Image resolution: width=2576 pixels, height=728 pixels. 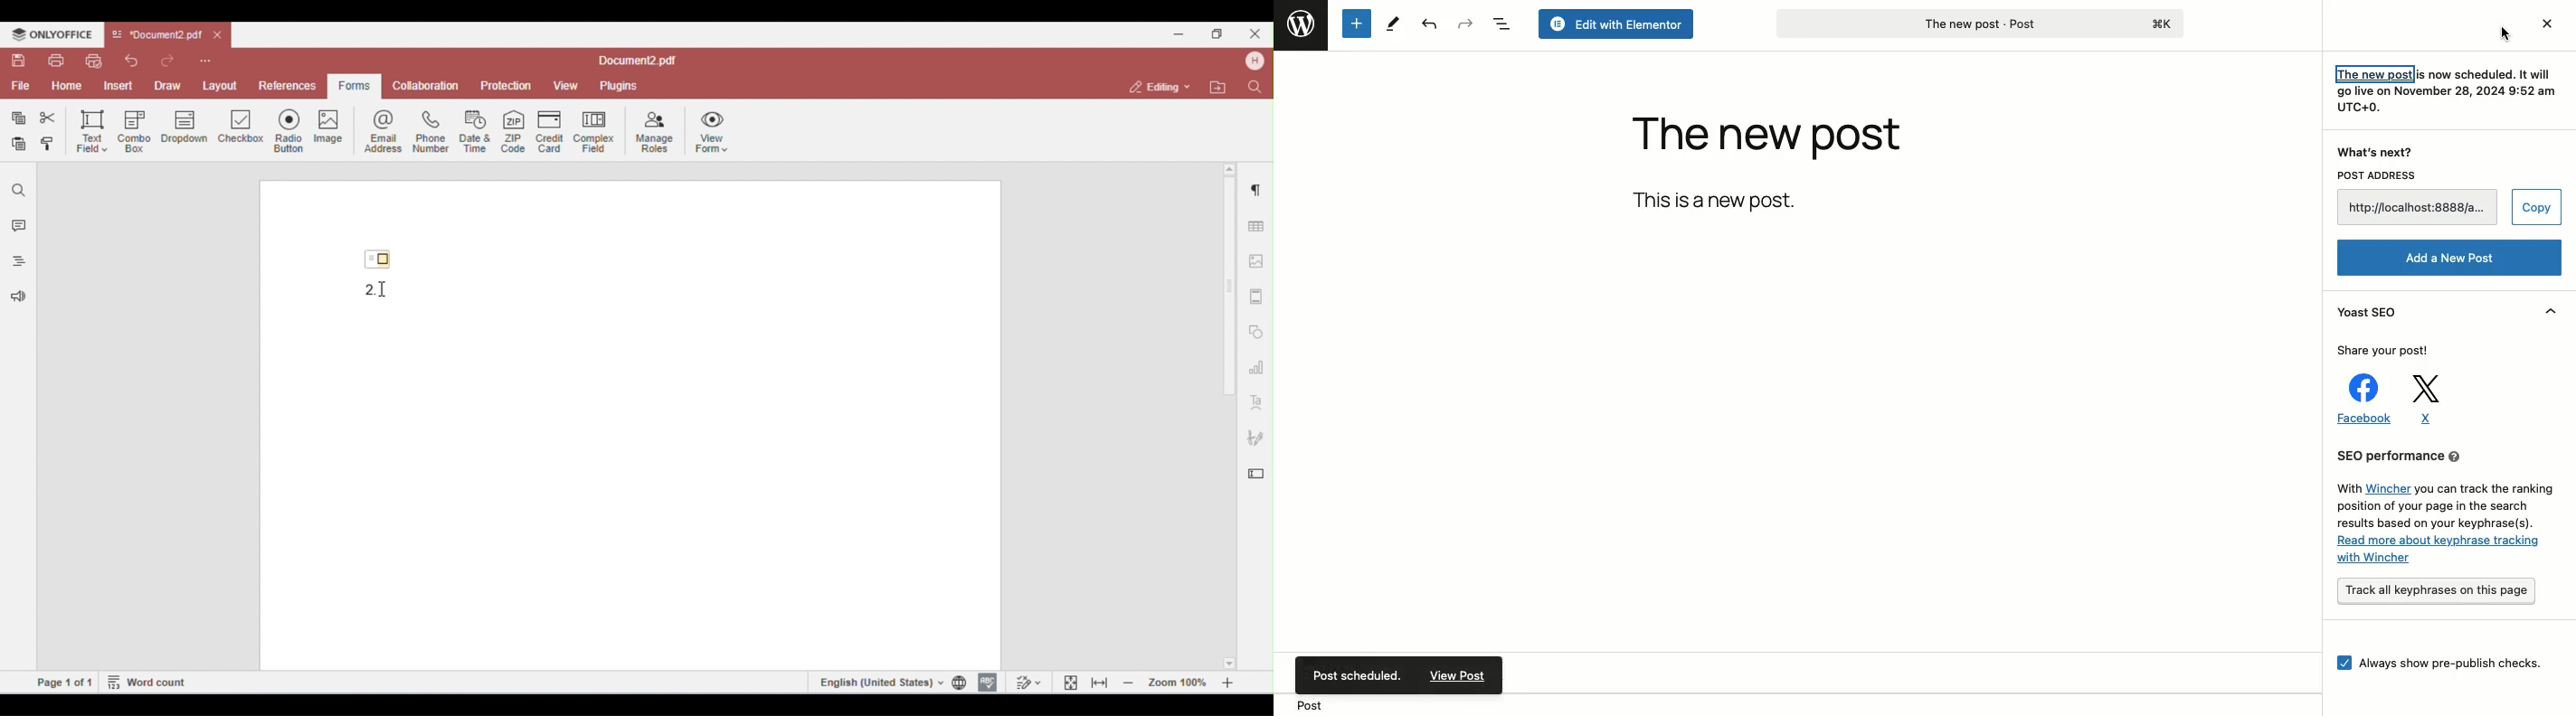 I want to click on Wincher, so click(x=2389, y=488).